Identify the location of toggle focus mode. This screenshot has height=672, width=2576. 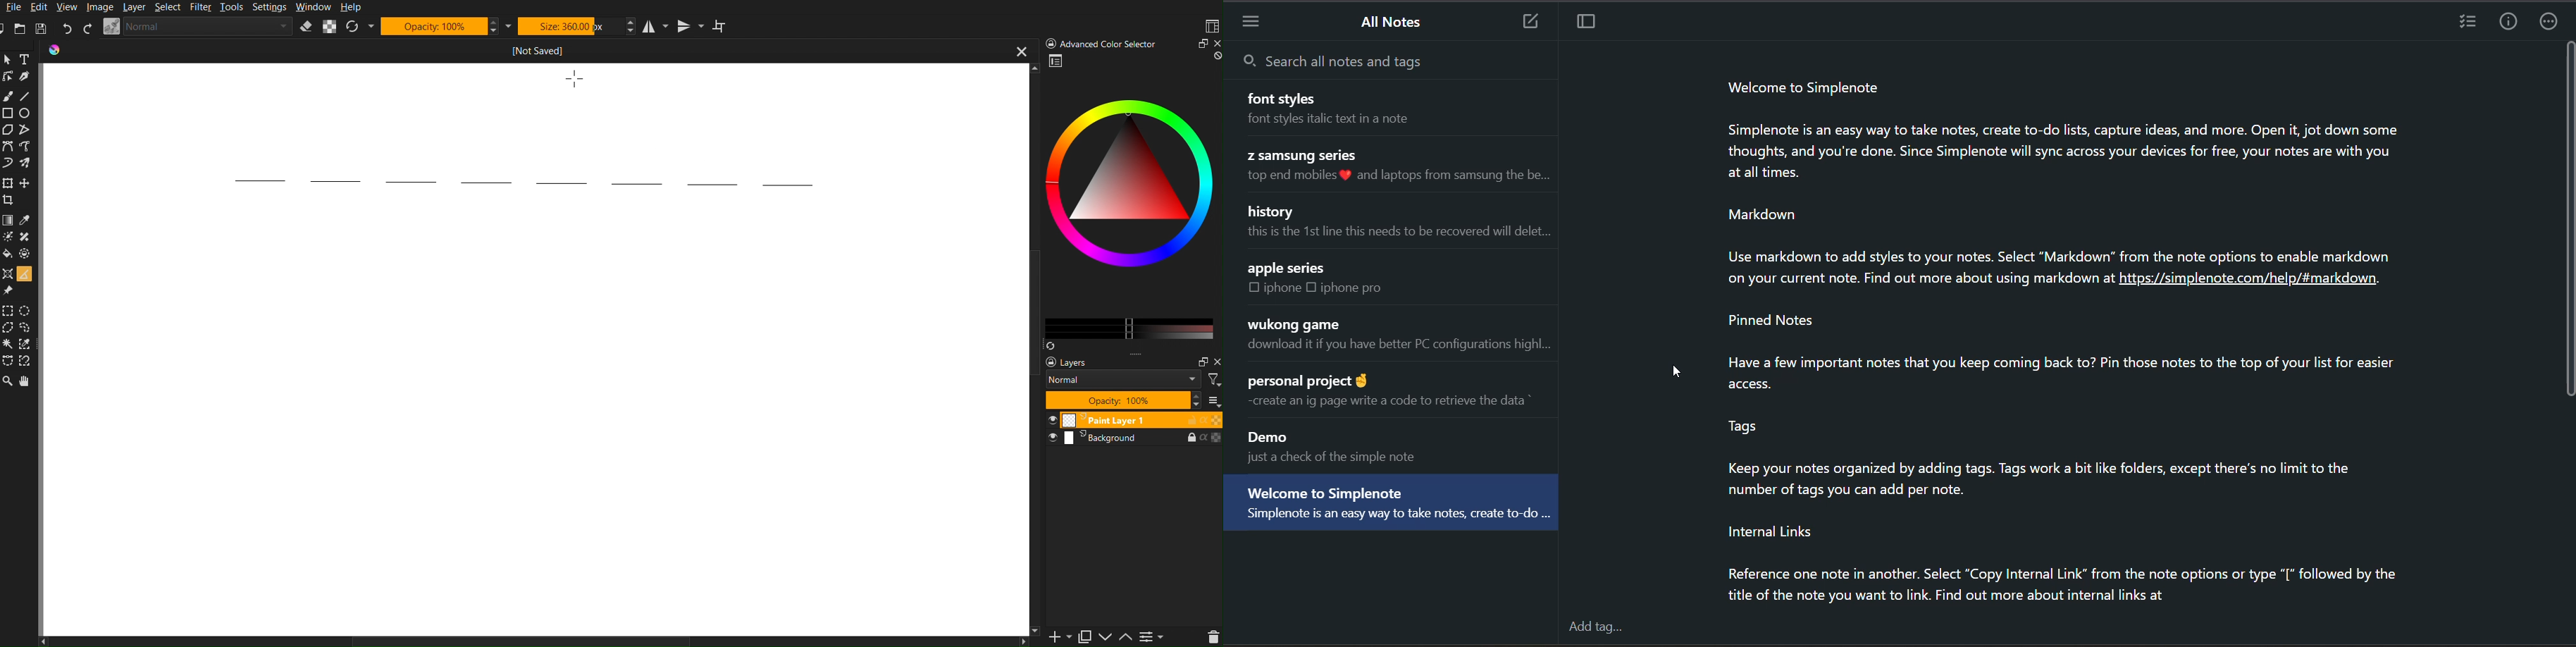
(1586, 23).